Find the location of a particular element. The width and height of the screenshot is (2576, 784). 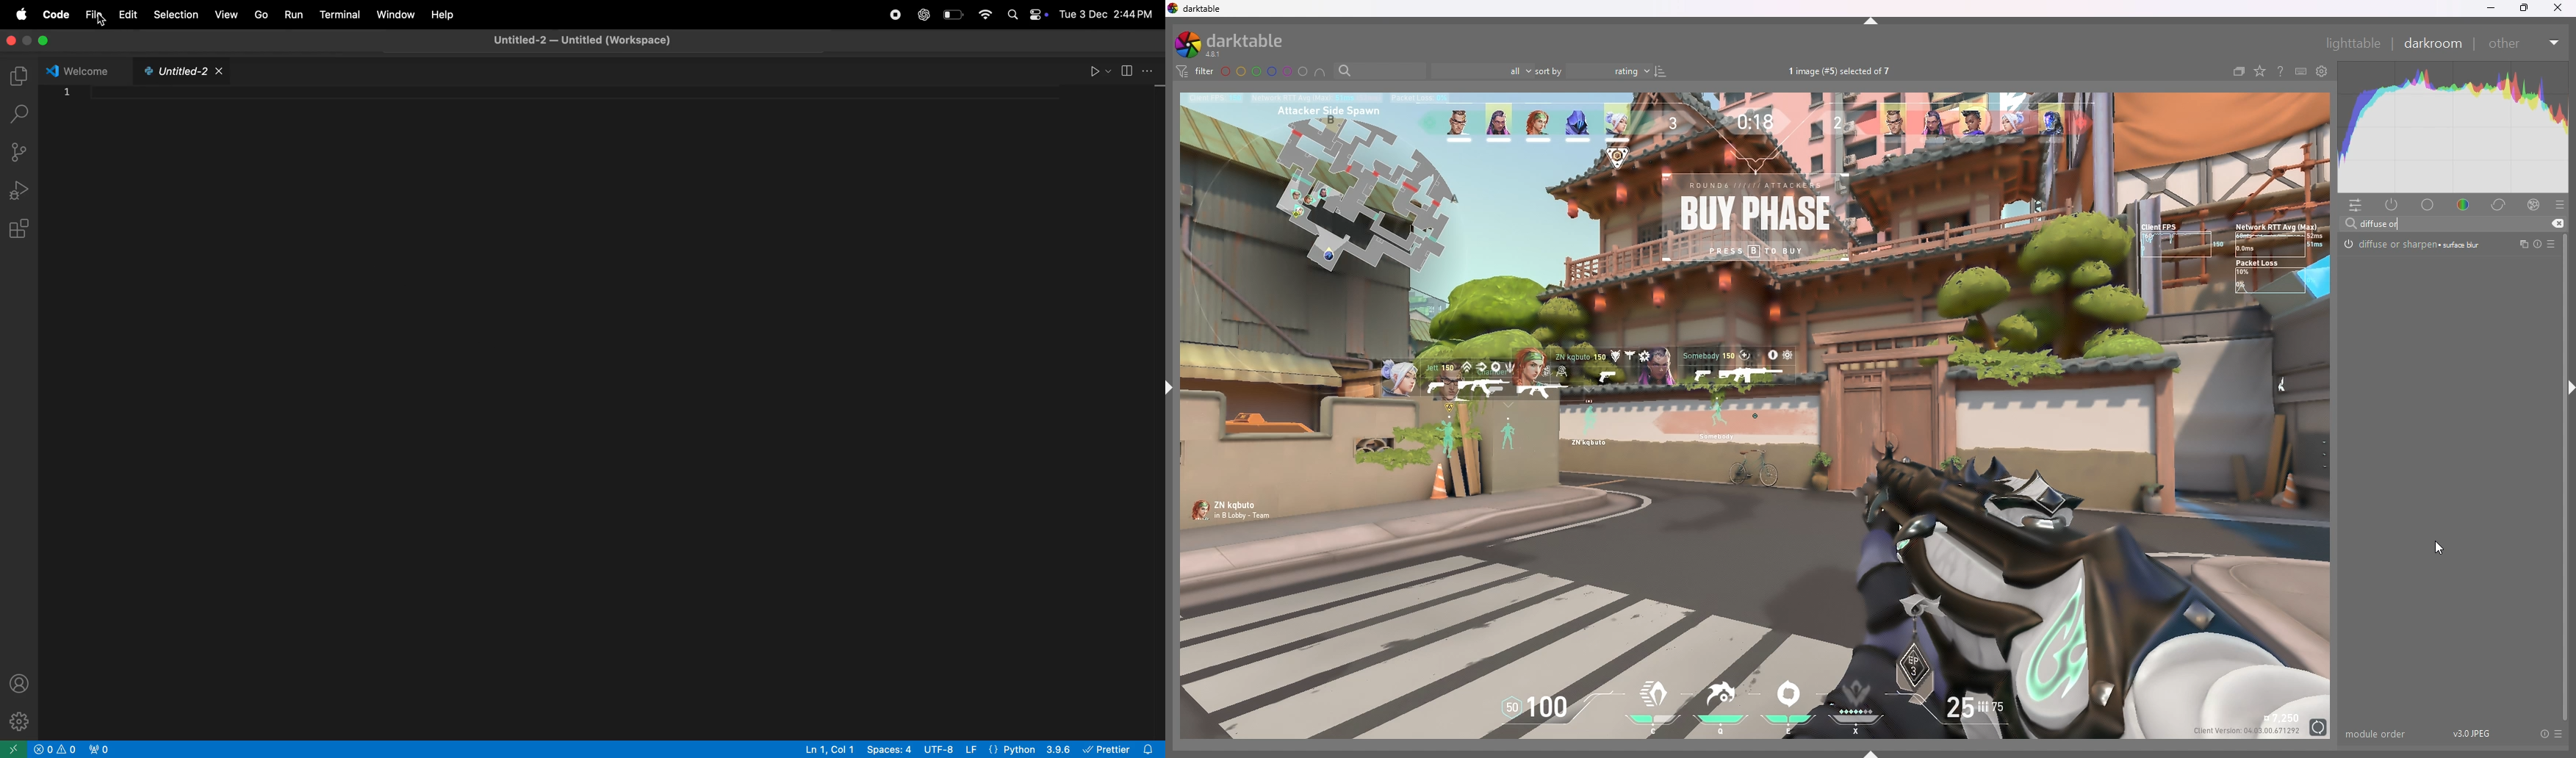

reset is located at coordinates (2536, 245).